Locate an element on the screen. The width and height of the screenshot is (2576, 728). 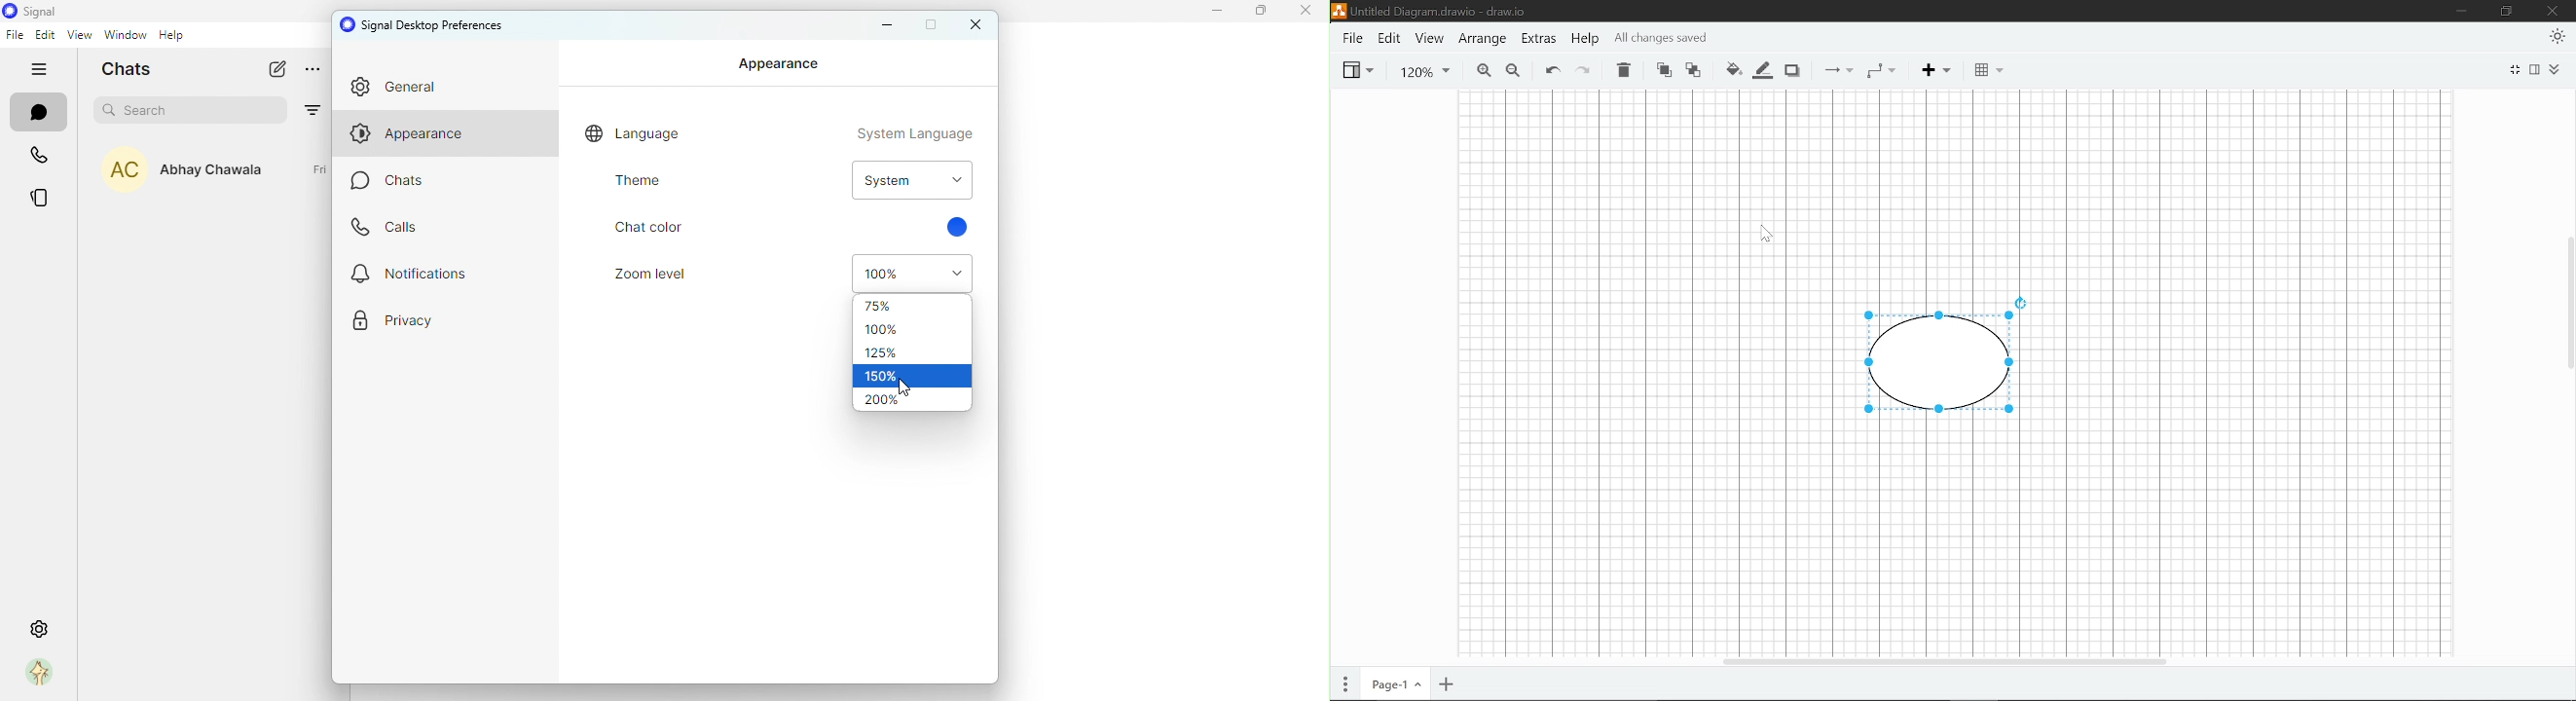
Vertical scrollar is located at coordinates (2568, 293).